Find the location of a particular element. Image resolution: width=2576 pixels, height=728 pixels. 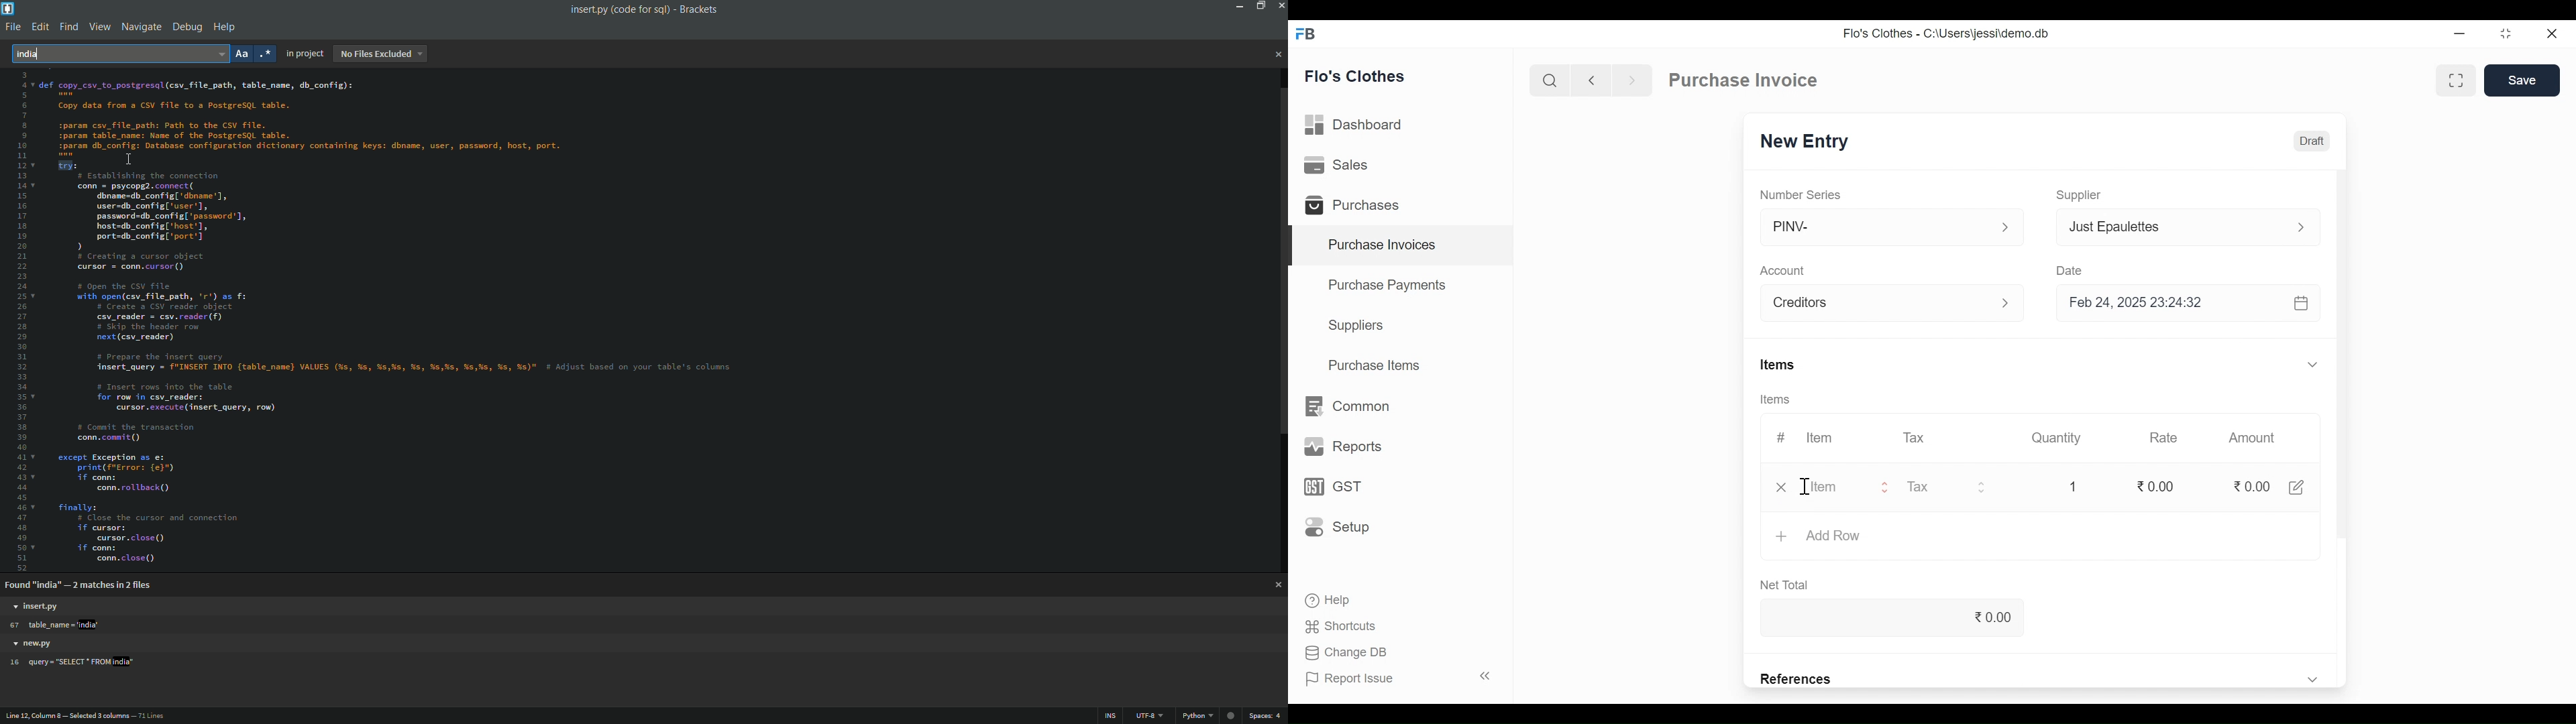

Draft is located at coordinates (2312, 140).